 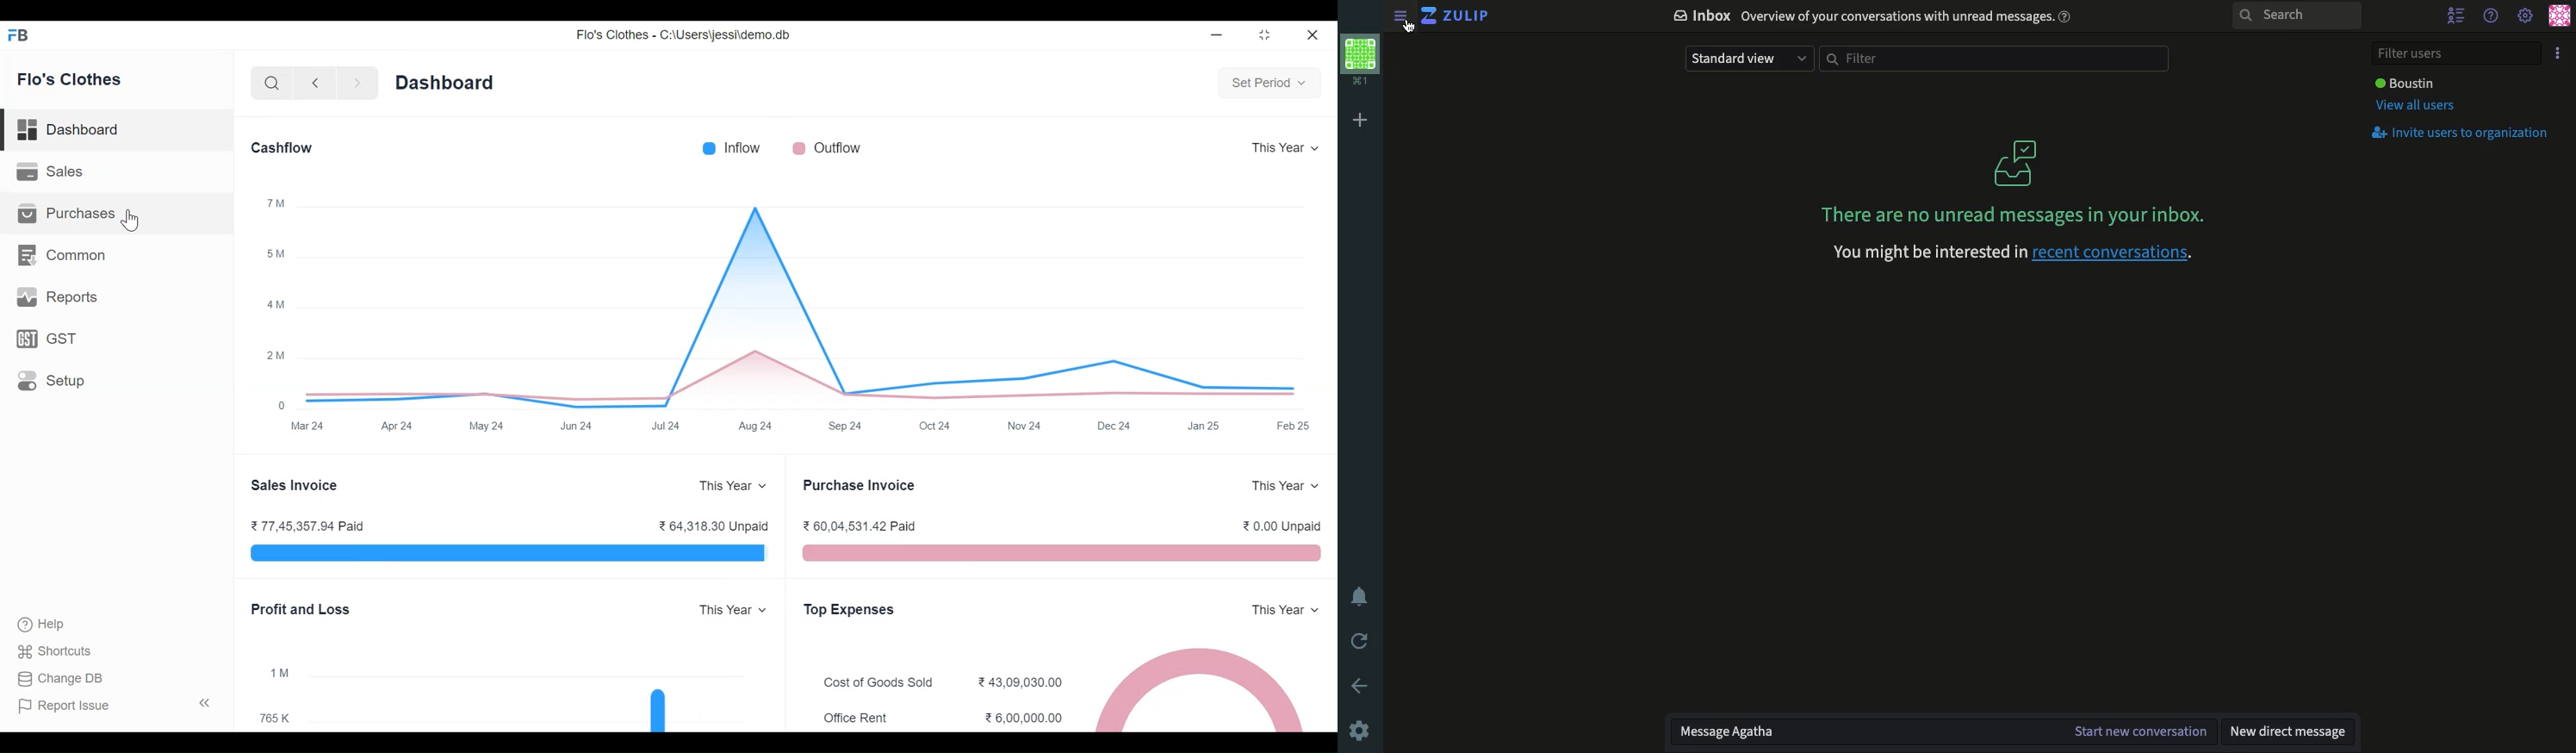 What do you see at coordinates (63, 254) in the screenshot?
I see `Common` at bounding box center [63, 254].